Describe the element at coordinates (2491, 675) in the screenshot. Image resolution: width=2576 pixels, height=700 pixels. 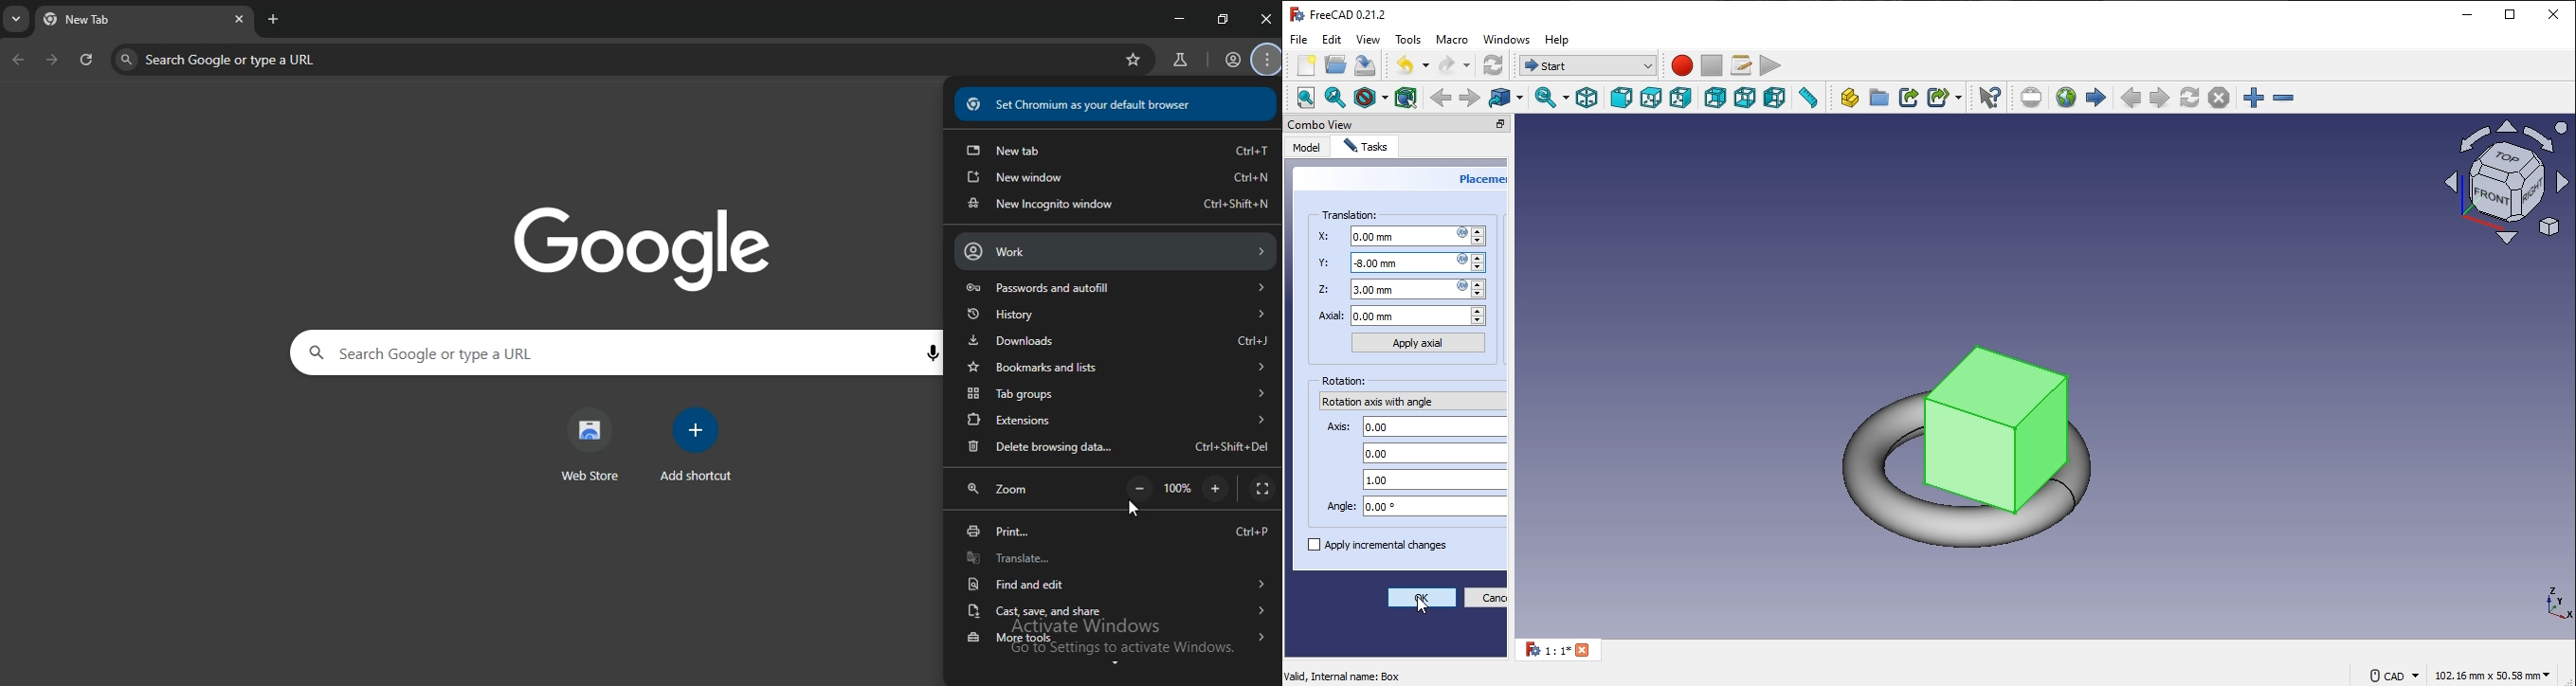
I see `102.16 mm x 50.58 mm ~` at that location.